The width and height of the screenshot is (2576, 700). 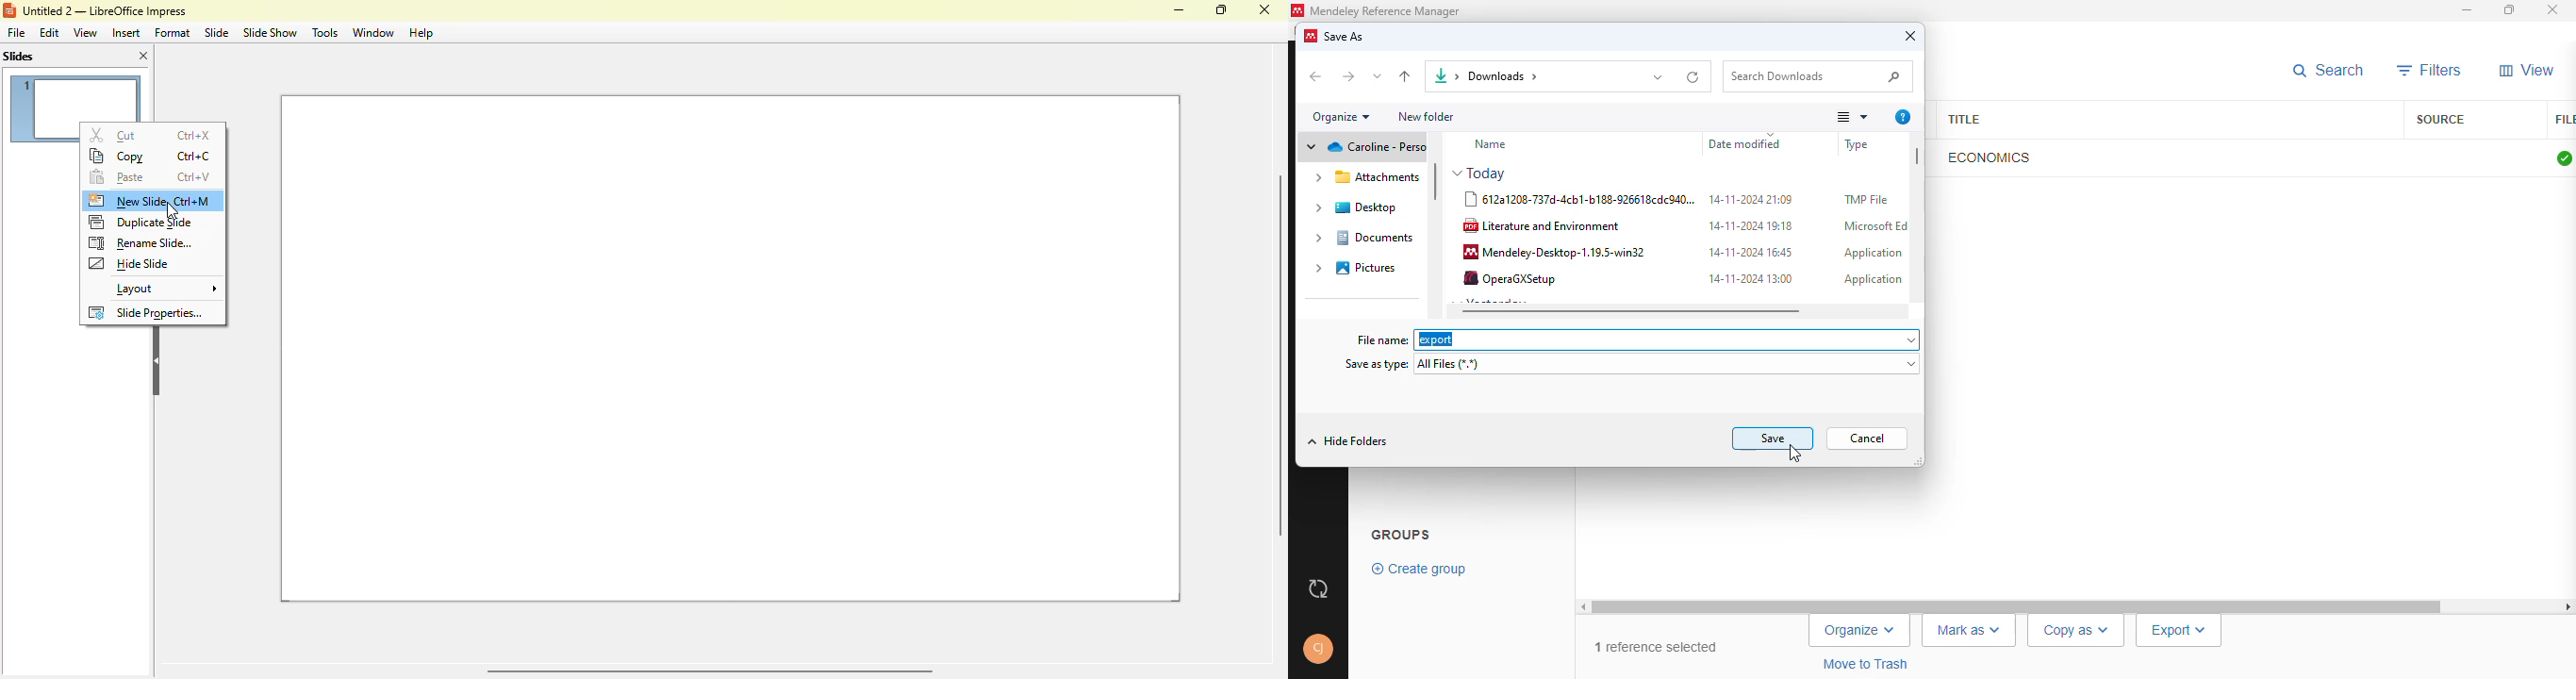 I want to click on save, so click(x=1774, y=439).